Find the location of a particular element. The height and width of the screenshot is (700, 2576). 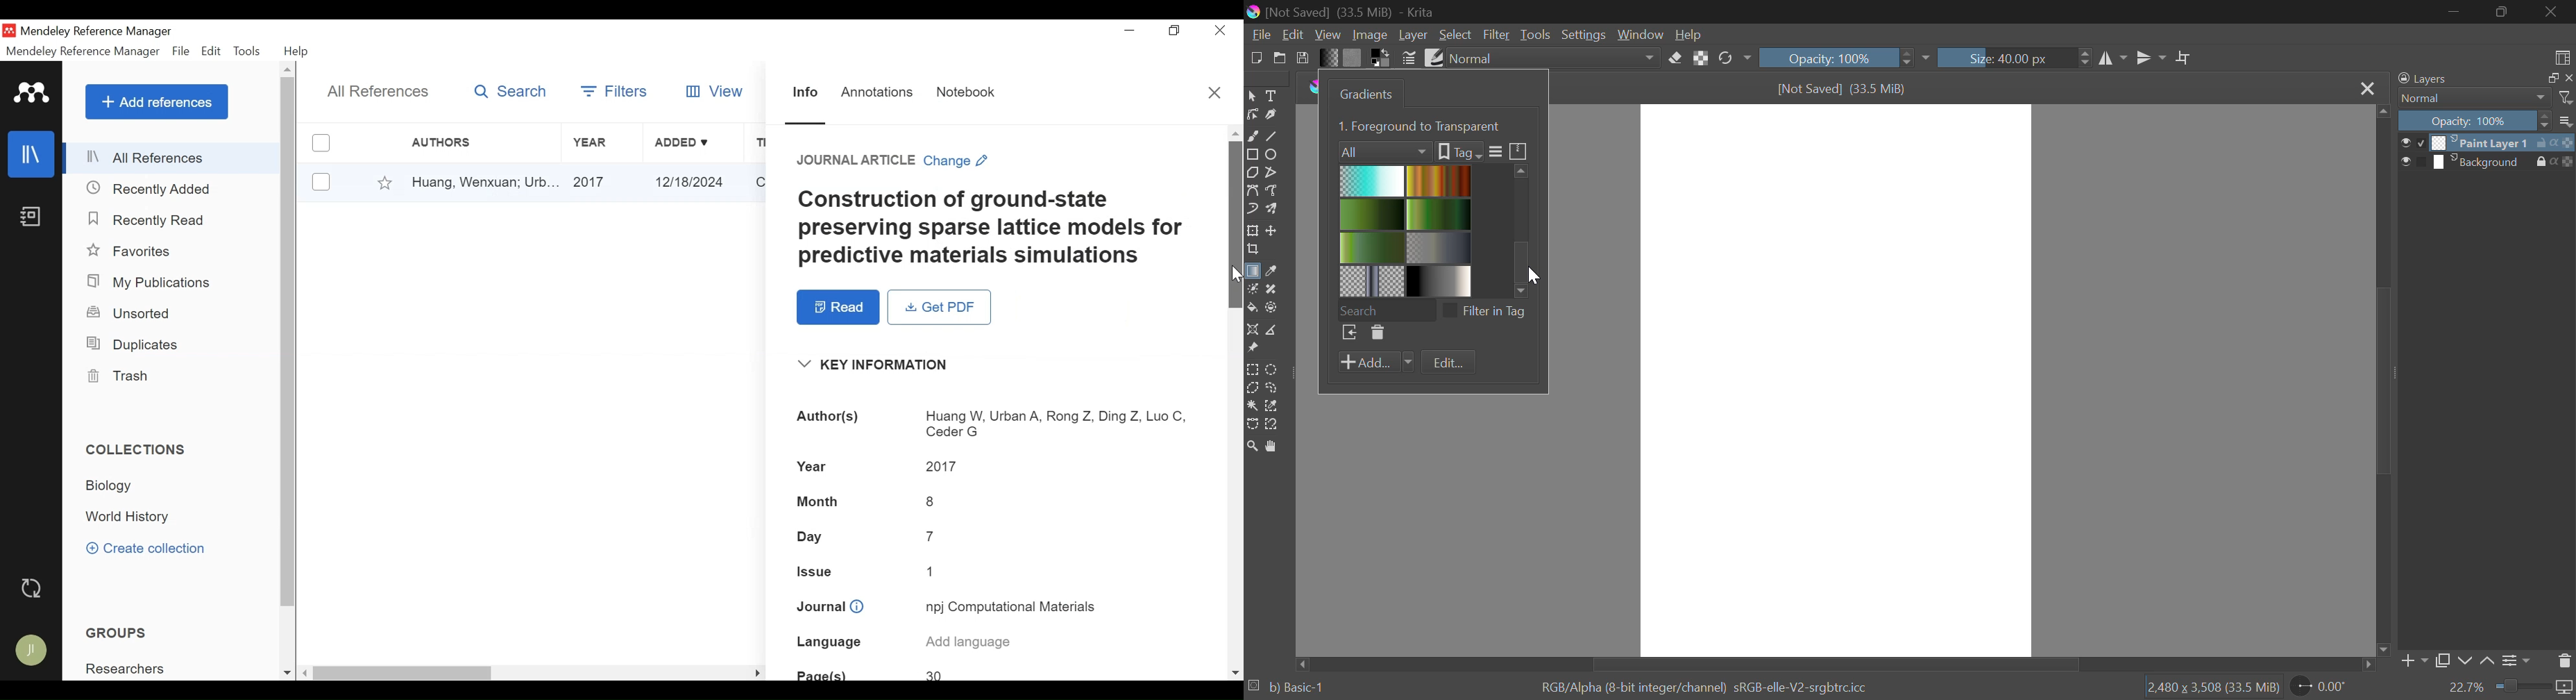

Mendeley logo is located at coordinates (32, 93).